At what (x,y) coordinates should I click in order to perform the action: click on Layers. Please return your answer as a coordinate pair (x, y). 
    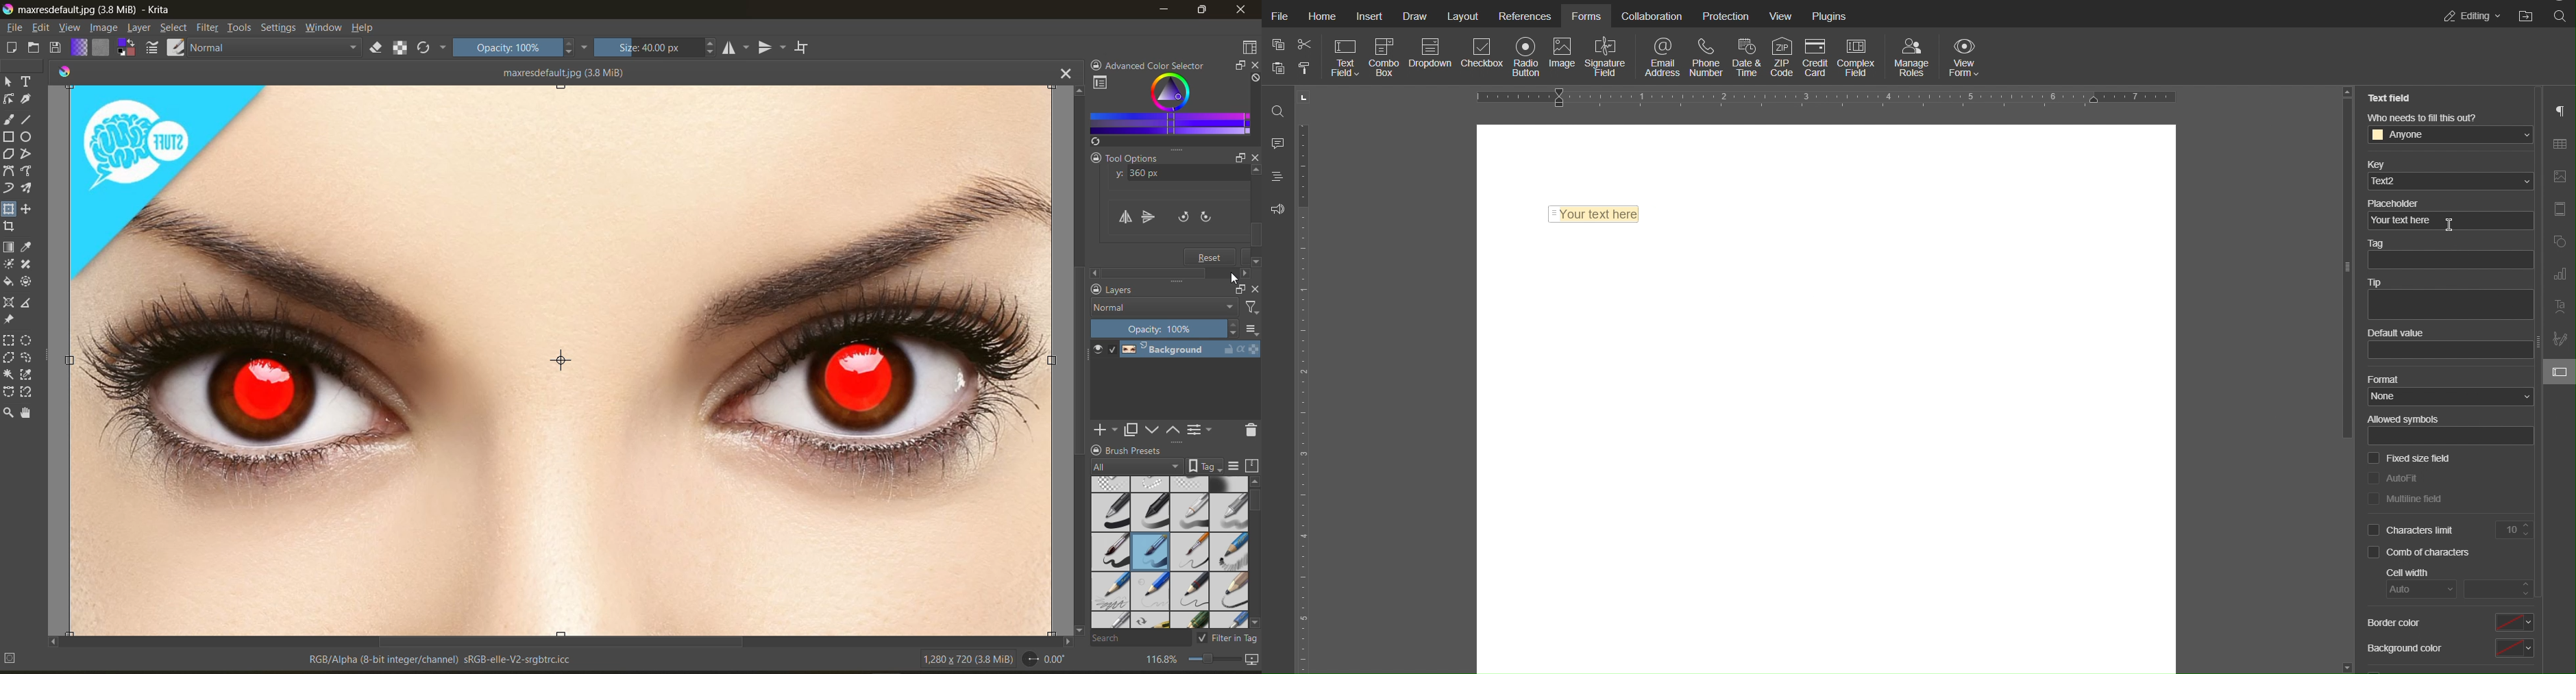
    Looking at the image, I should click on (1145, 290).